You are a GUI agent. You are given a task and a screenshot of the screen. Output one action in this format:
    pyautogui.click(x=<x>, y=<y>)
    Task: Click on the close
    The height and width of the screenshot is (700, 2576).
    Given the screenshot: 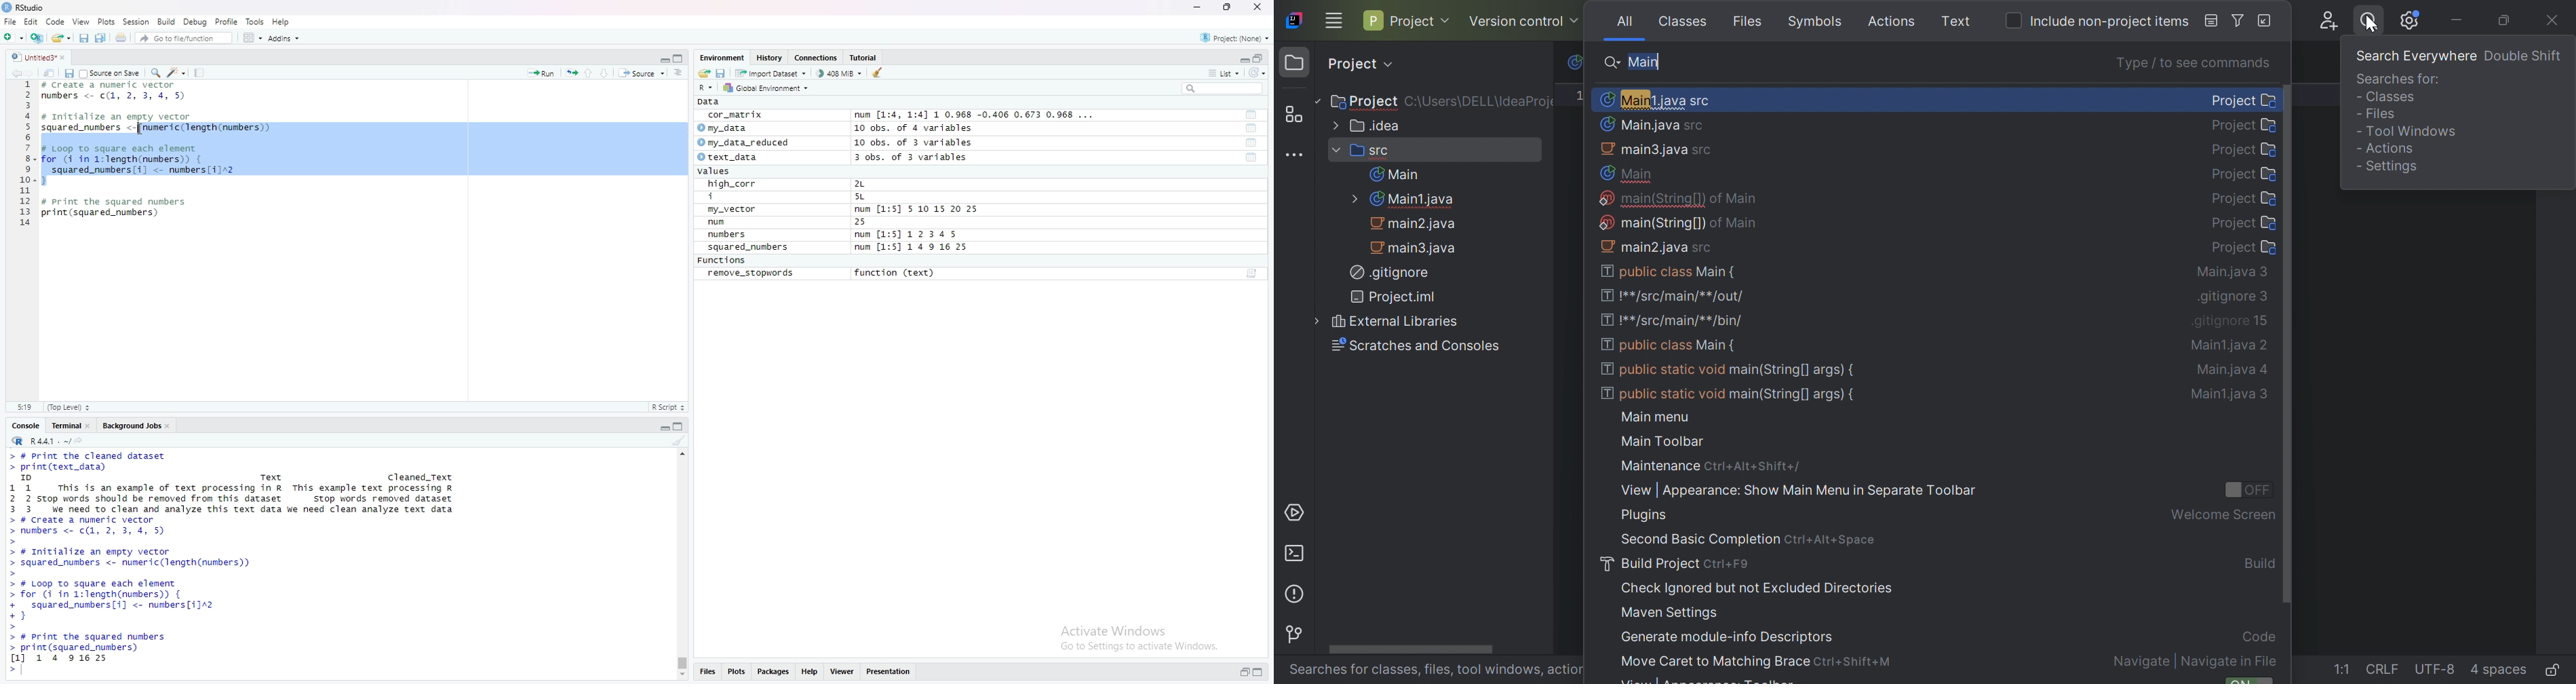 What is the action you would take?
    pyautogui.click(x=90, y=424)
    